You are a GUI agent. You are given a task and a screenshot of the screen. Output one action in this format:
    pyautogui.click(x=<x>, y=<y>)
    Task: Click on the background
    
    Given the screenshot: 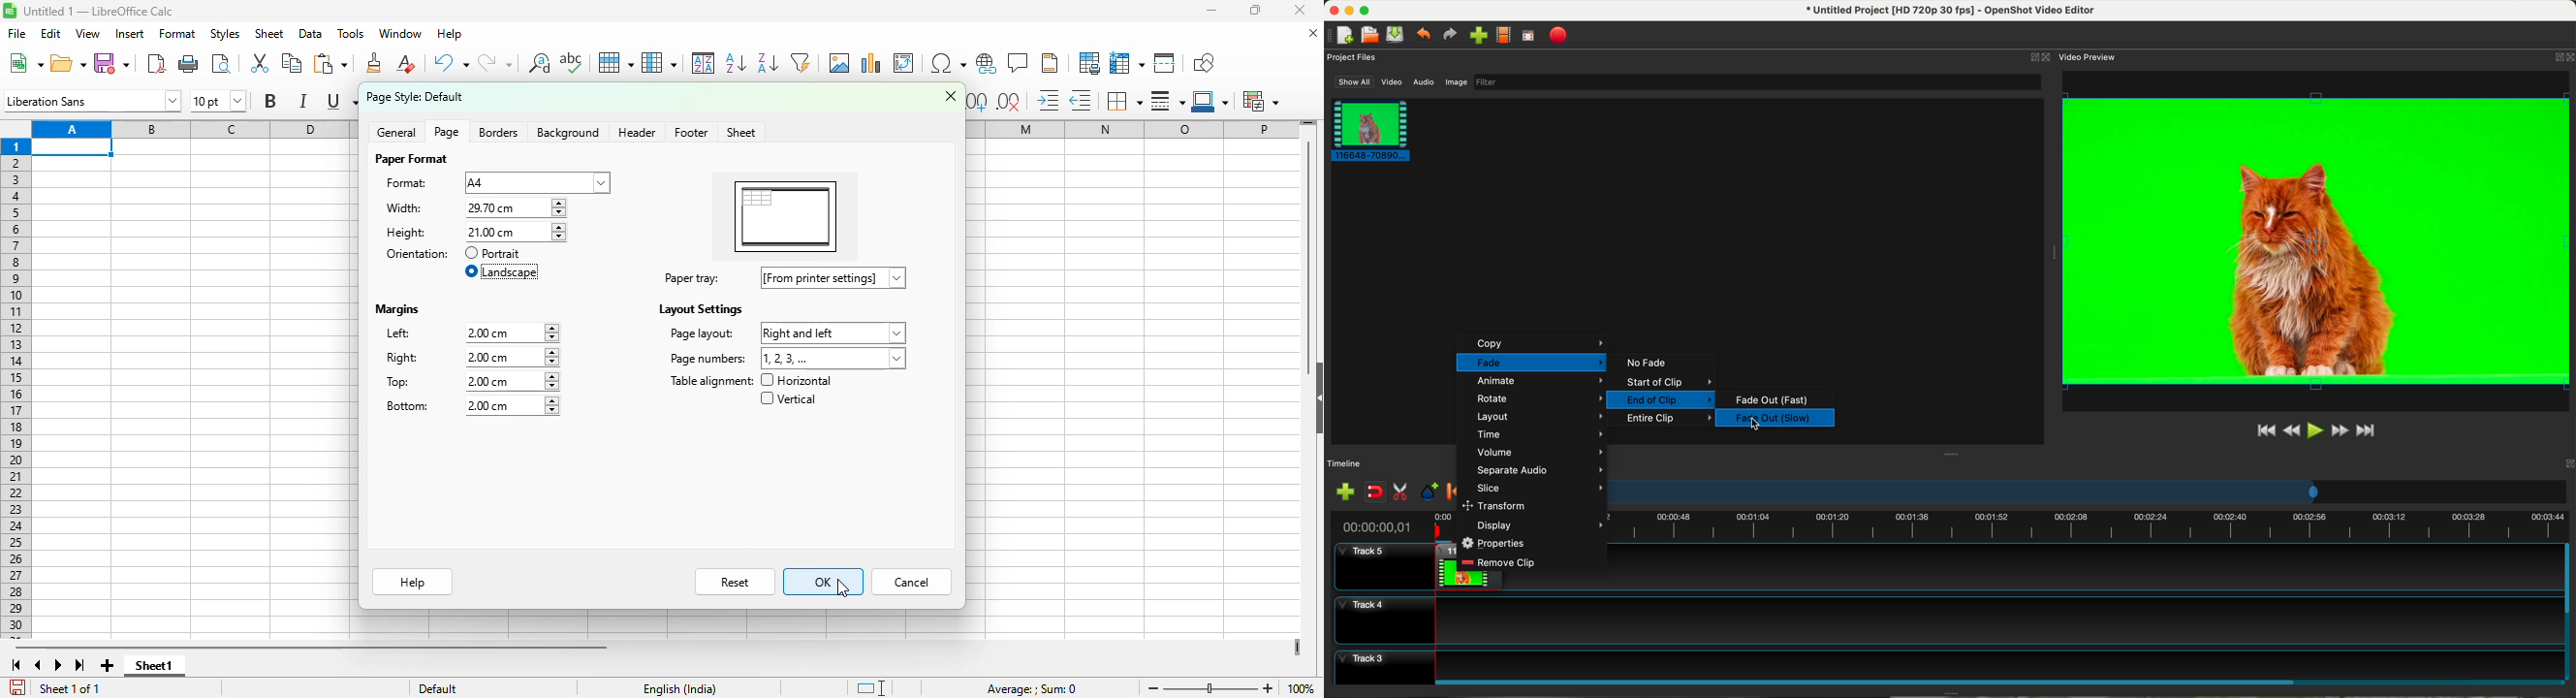 What is the action you would take?
    pyautogui.click(x=570, y=133)
    